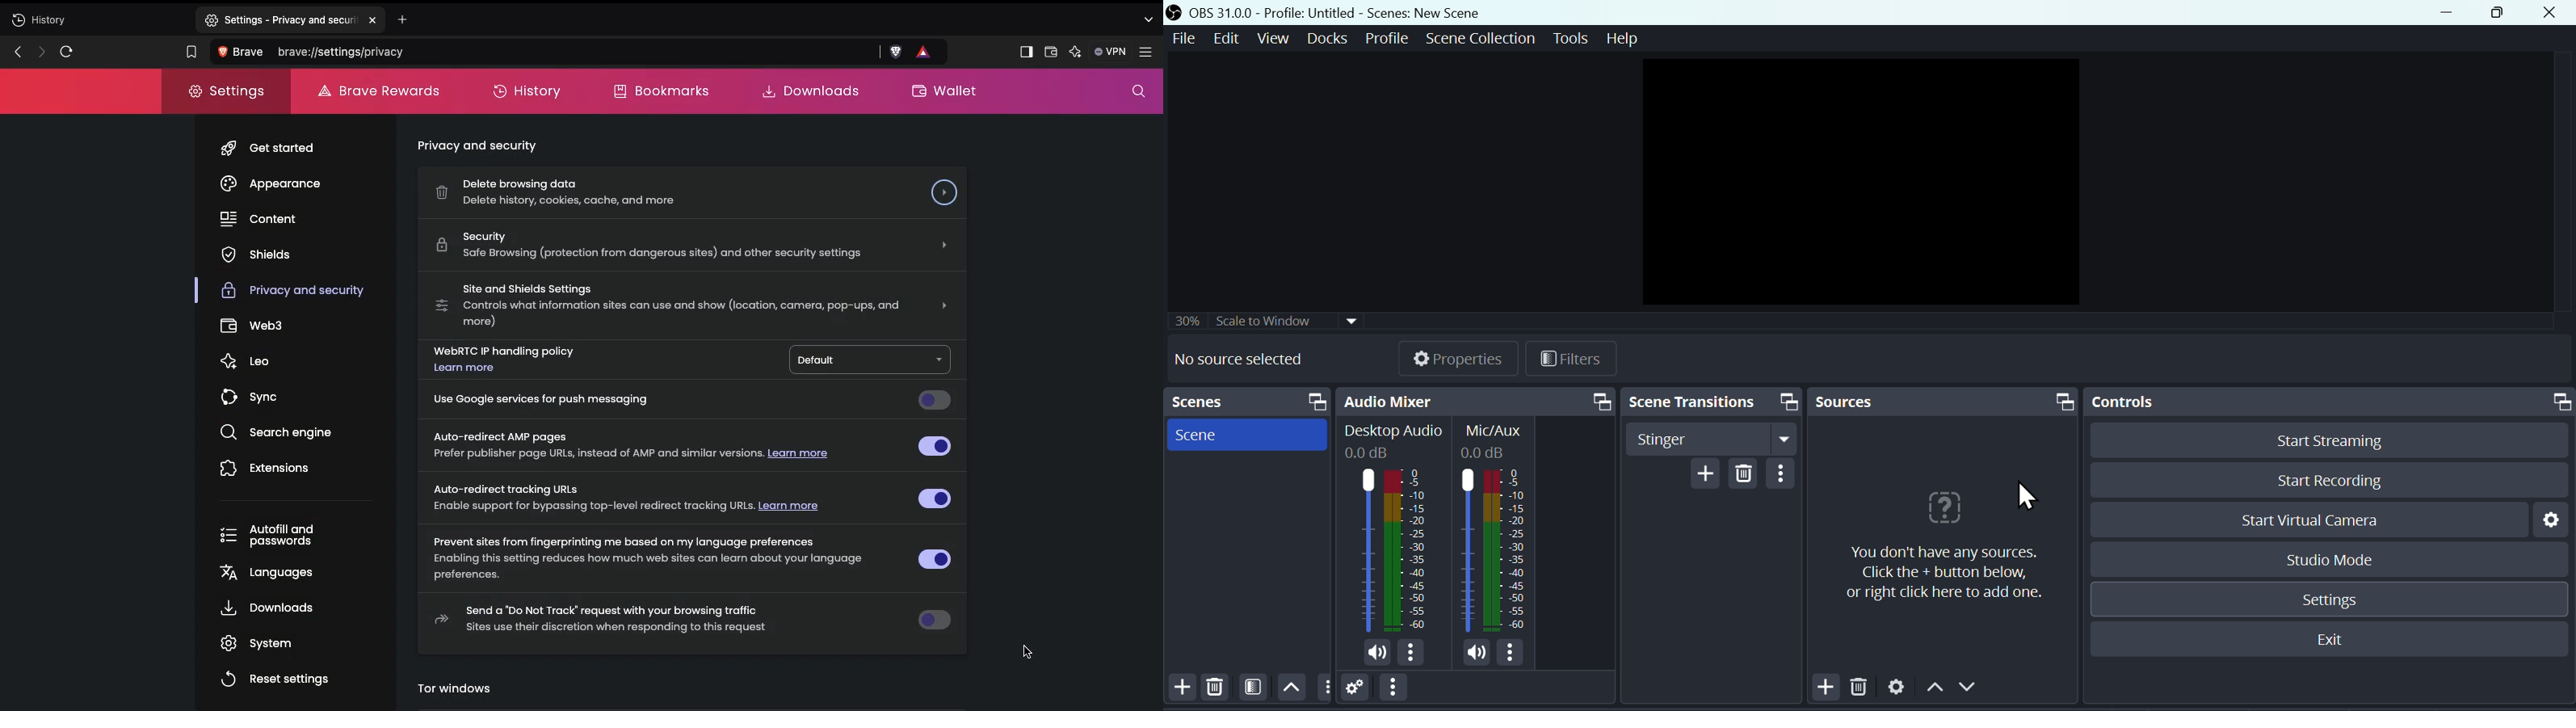  I want to click on Add, so click(1822, 689).